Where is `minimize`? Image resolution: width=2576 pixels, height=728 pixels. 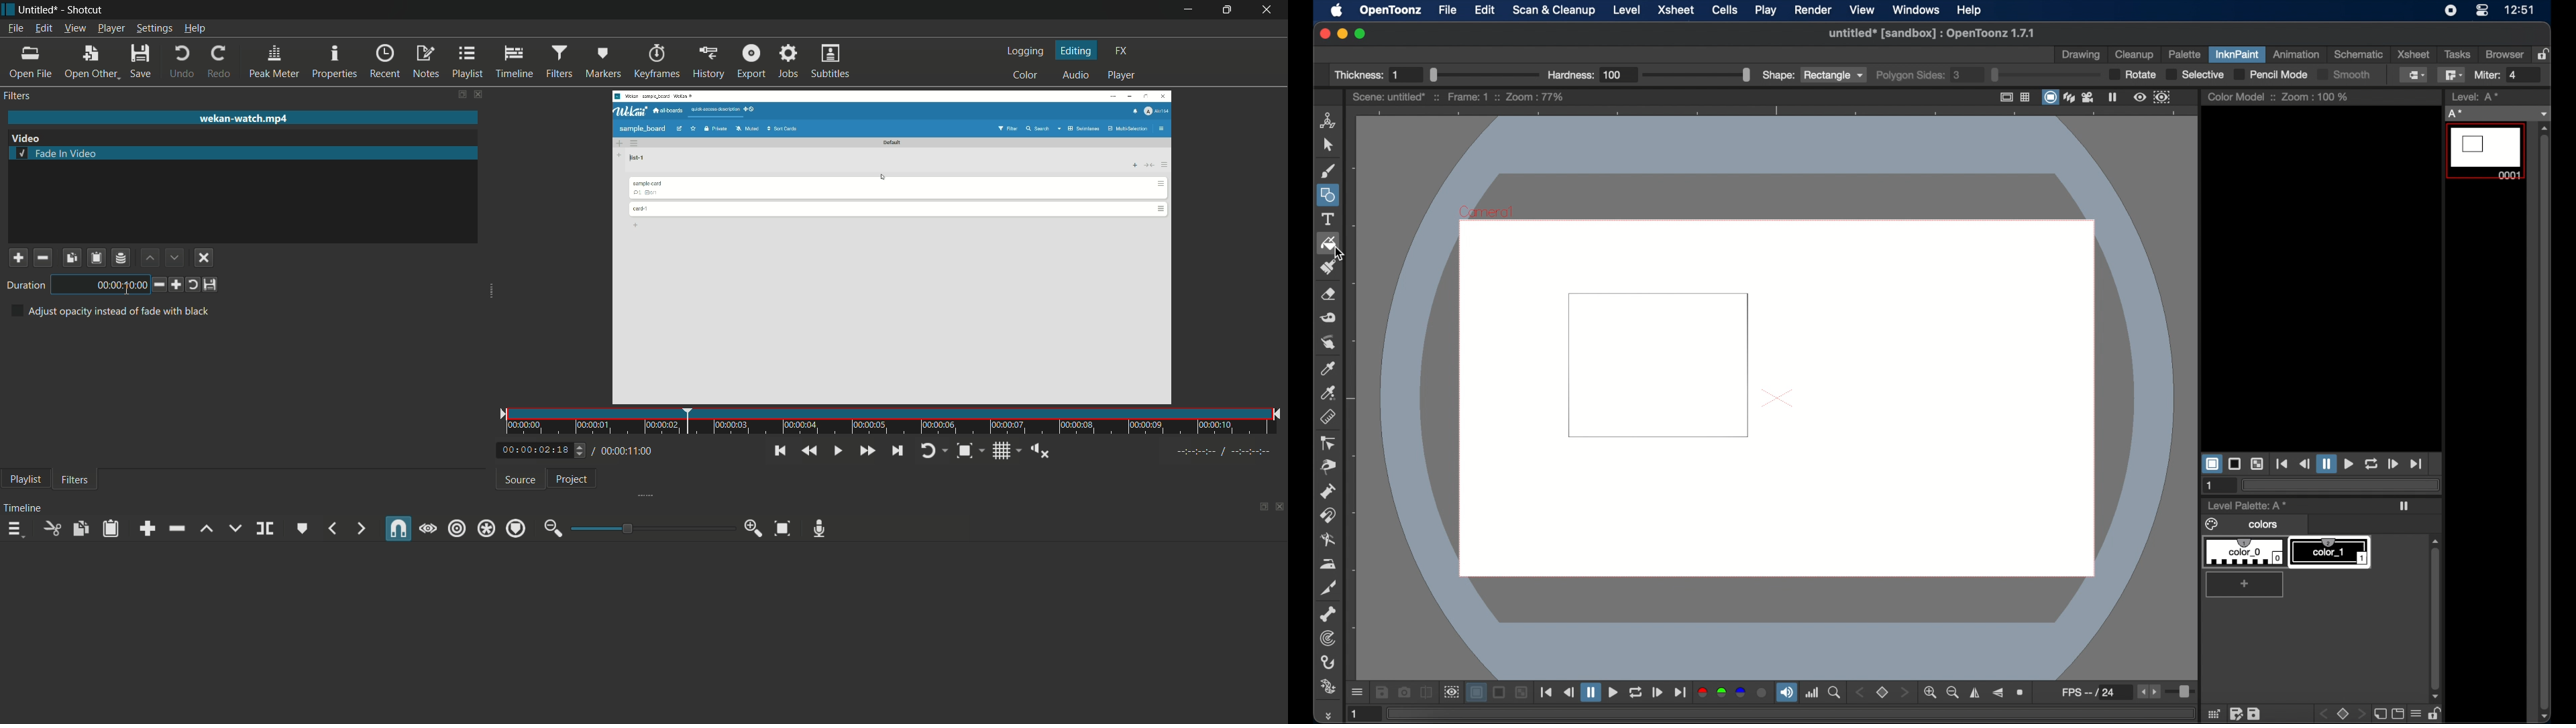 minimize is located at coordinates (1191, 10).